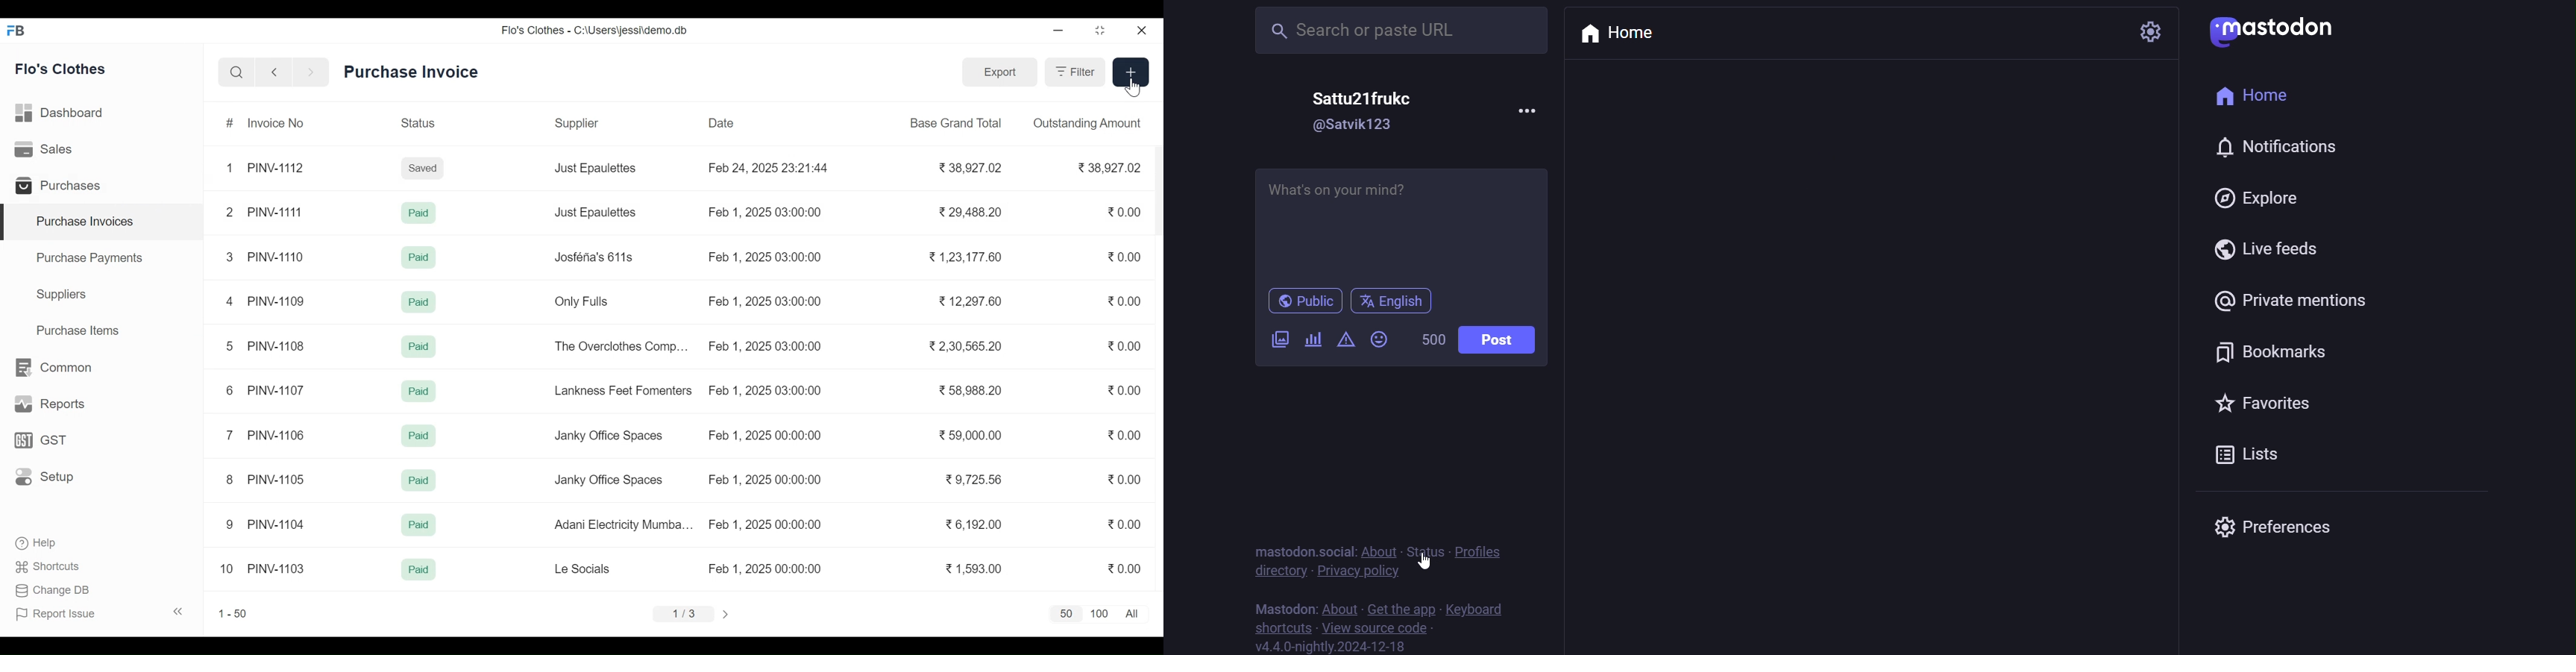  What do you see at coordinates (765, 479) in the screenshot?
I see `Feb 1, 2025 00:00:00` at bounding box center [765, 479].